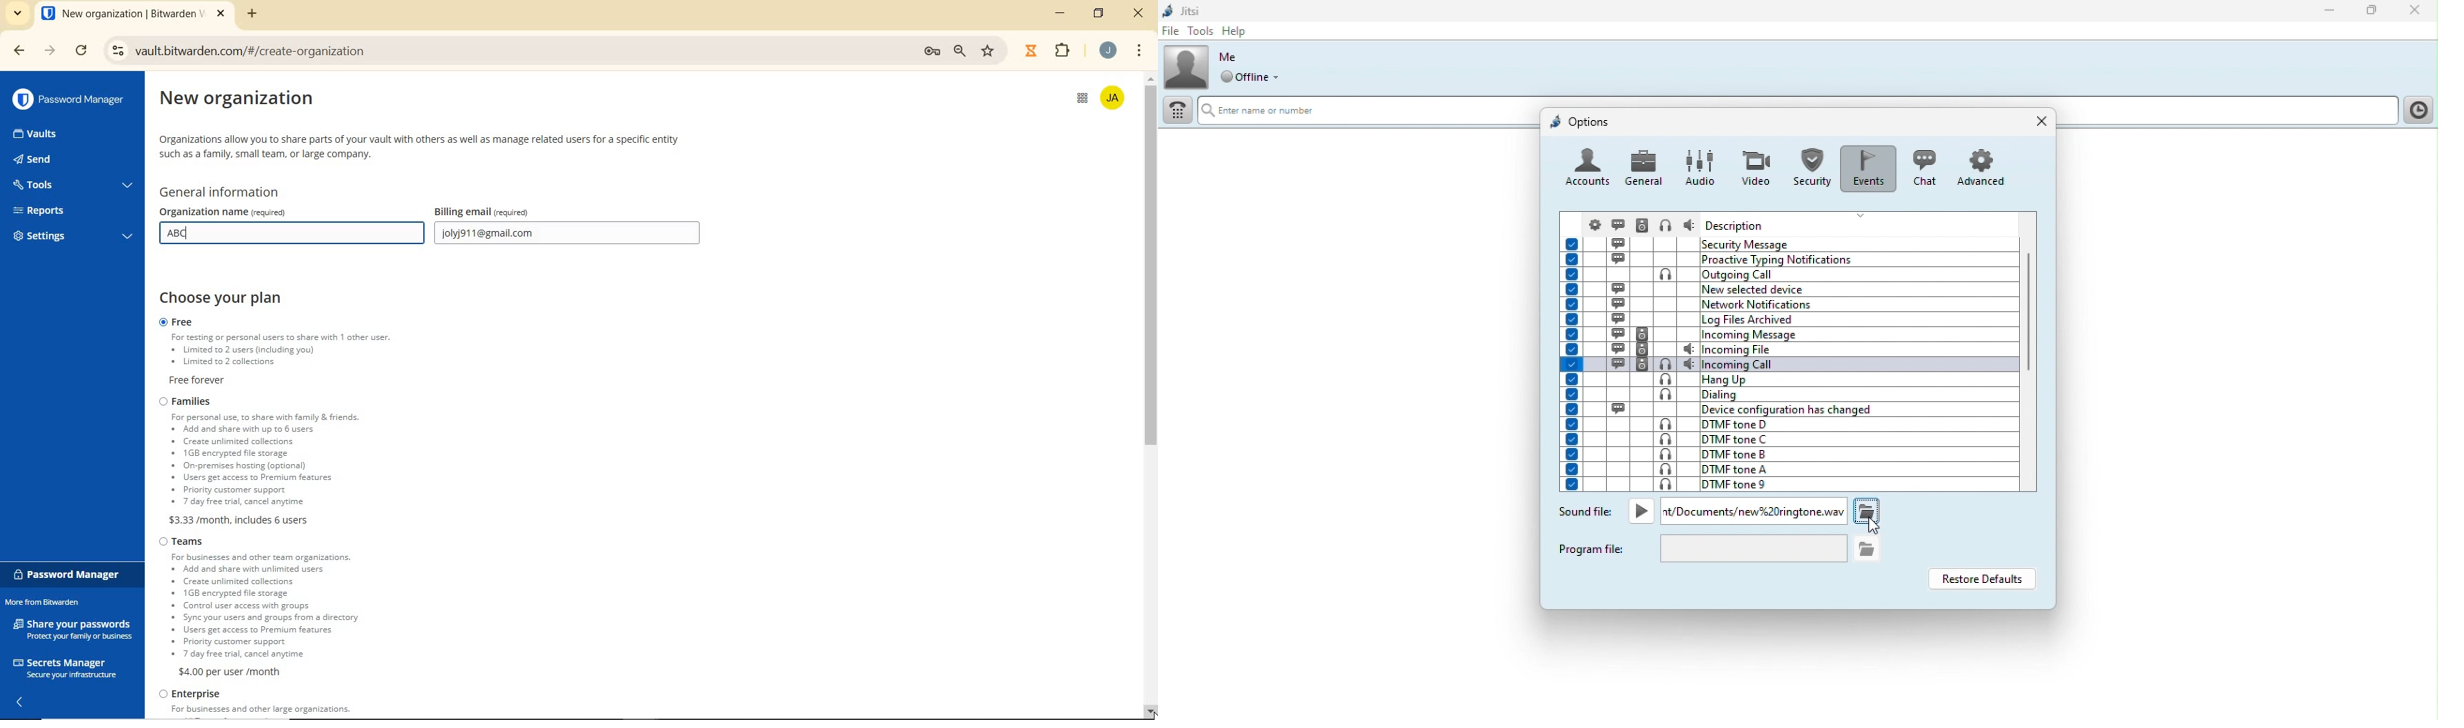 This screenshot has width=2464, height=728. Describe the element at coordinates (508, 52) in the screenshot. I see `address bar` at that location.